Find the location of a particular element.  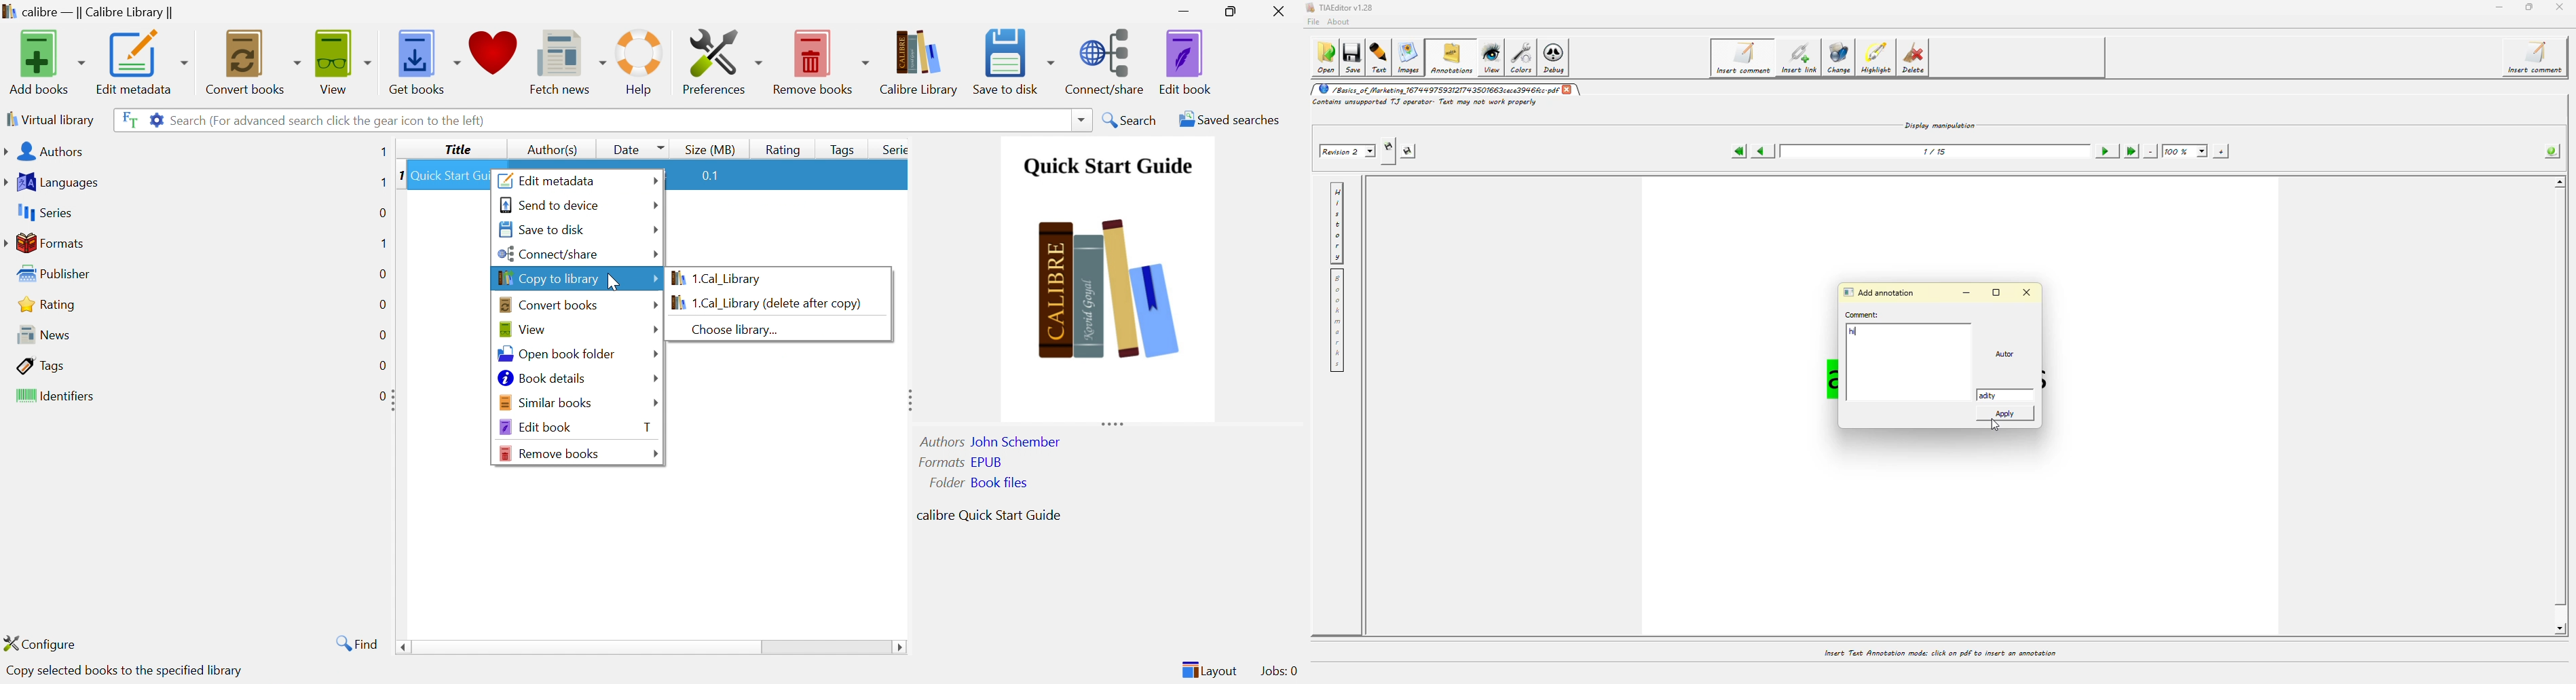

Calibre Library is located at coordinates (919, 62).